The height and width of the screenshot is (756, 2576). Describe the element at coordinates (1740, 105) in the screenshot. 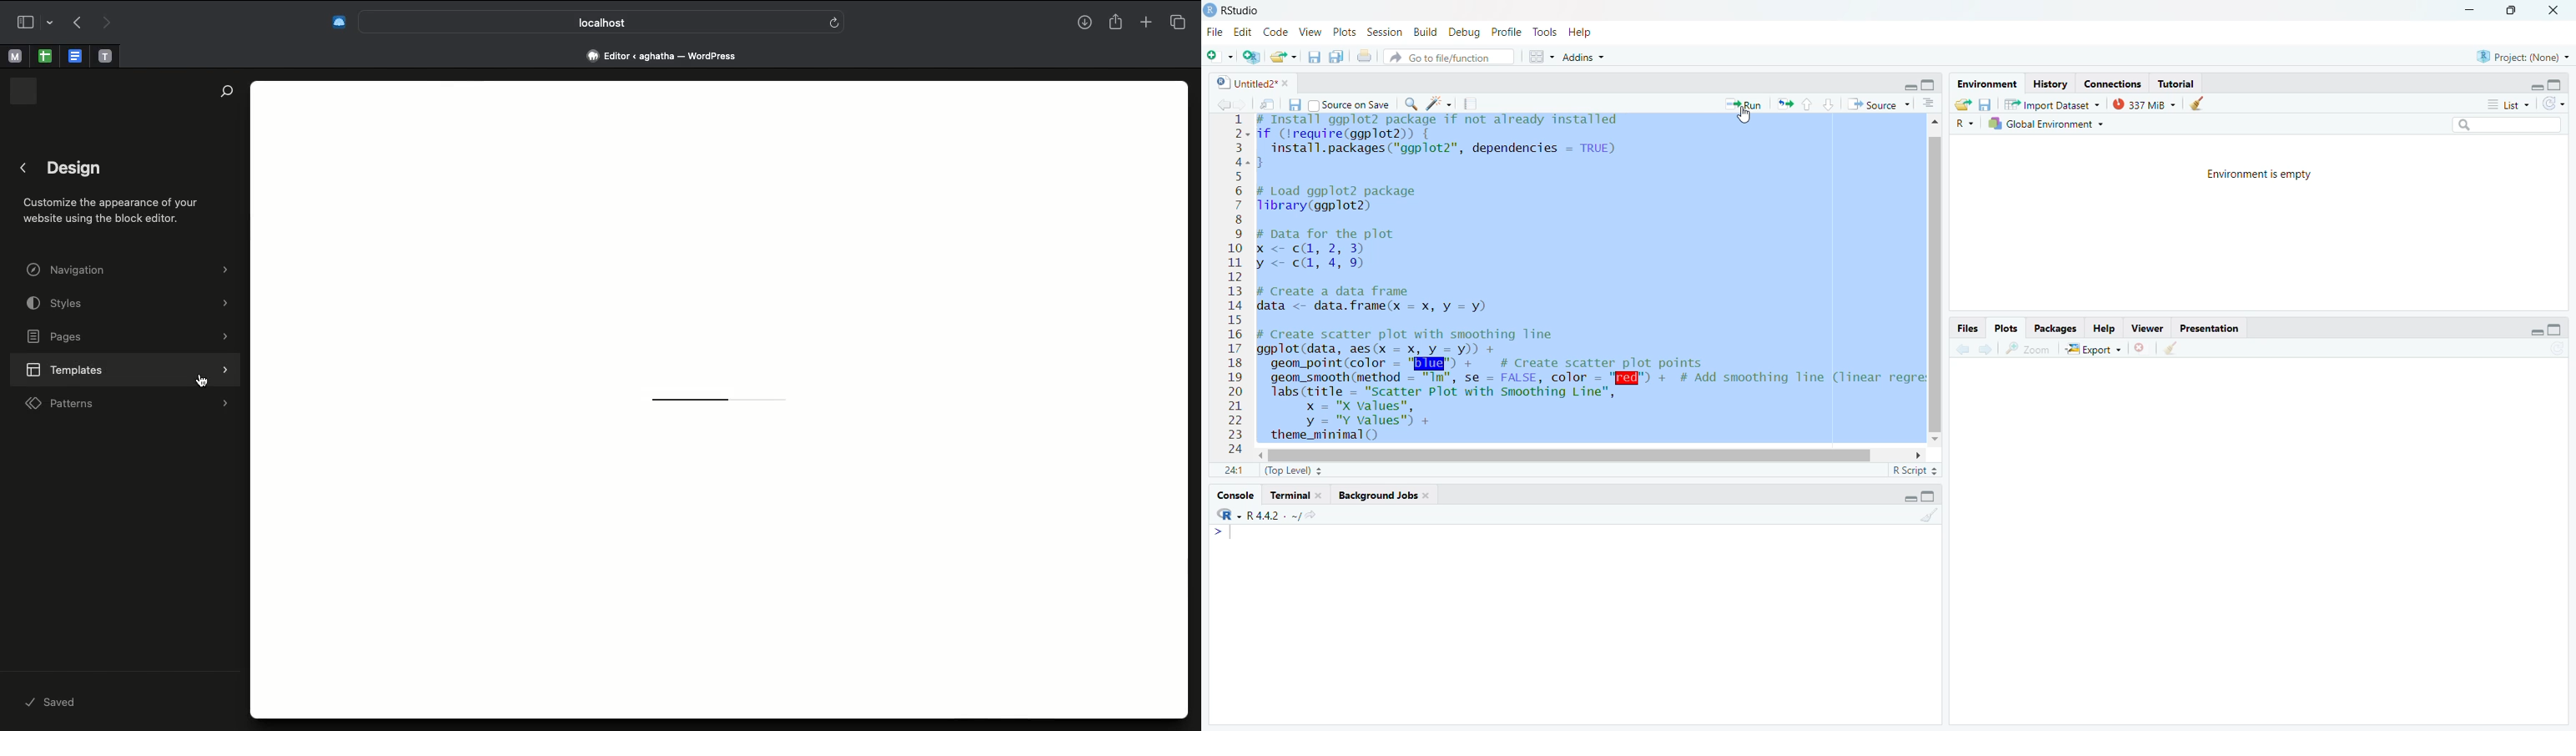

I see ` Run` at that location.